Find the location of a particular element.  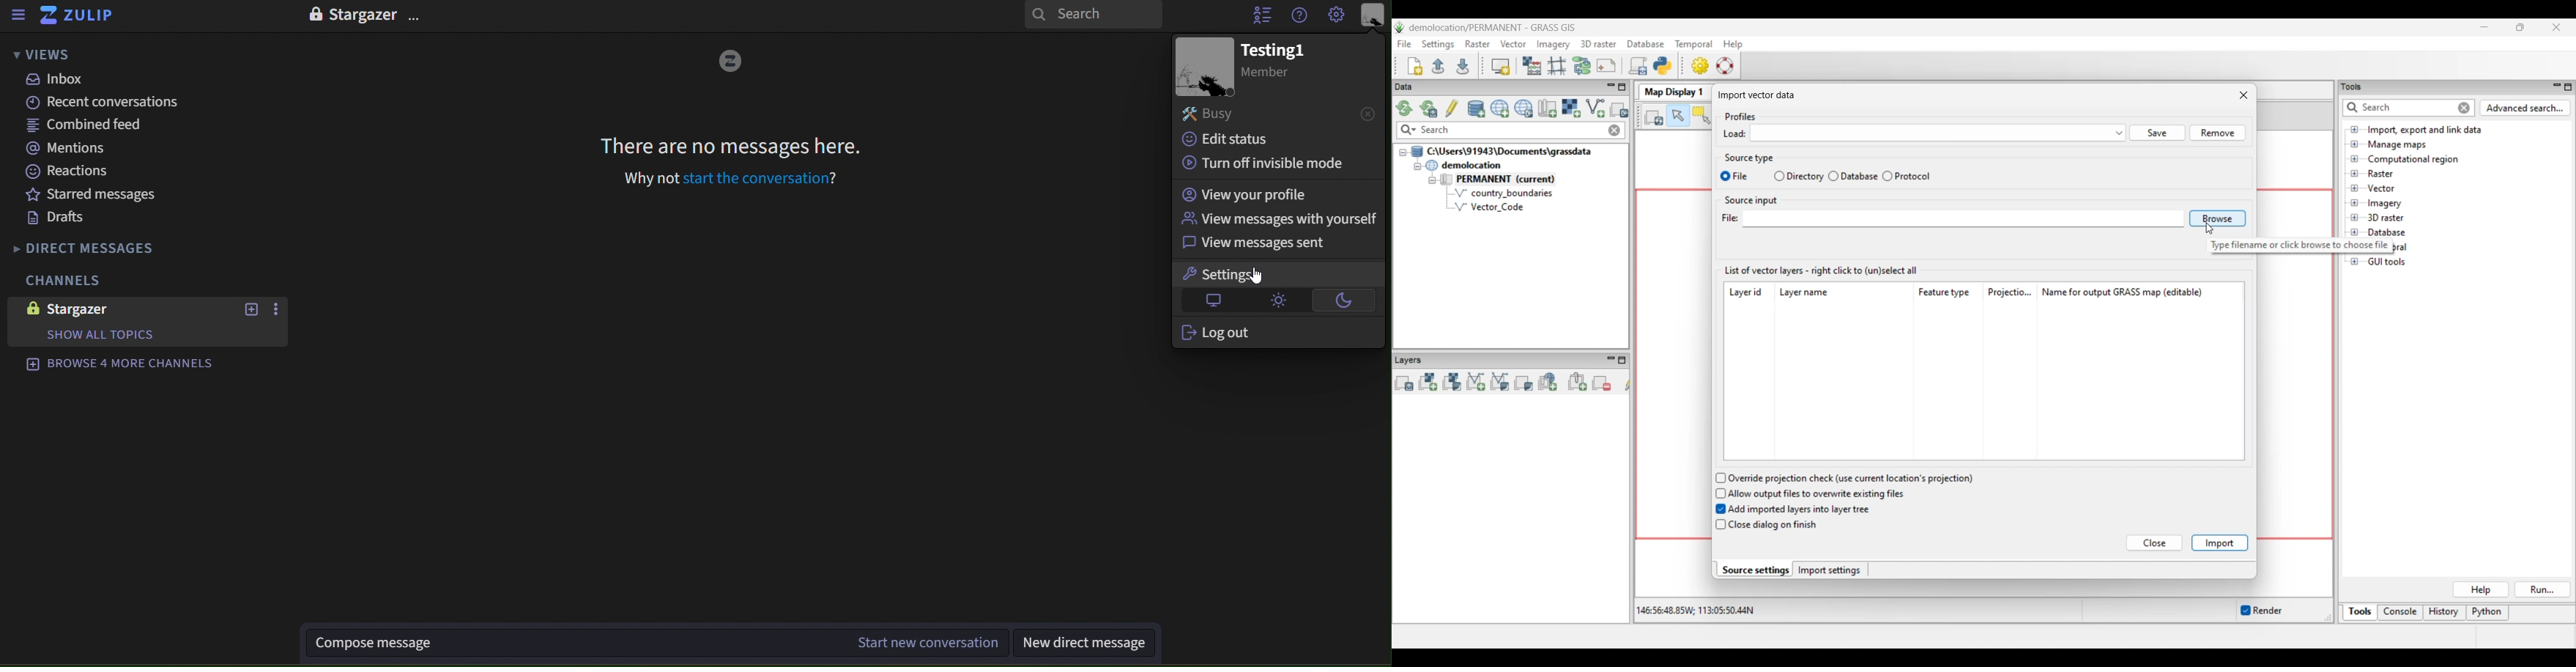

combined feed is located at coordinates (86, 126).